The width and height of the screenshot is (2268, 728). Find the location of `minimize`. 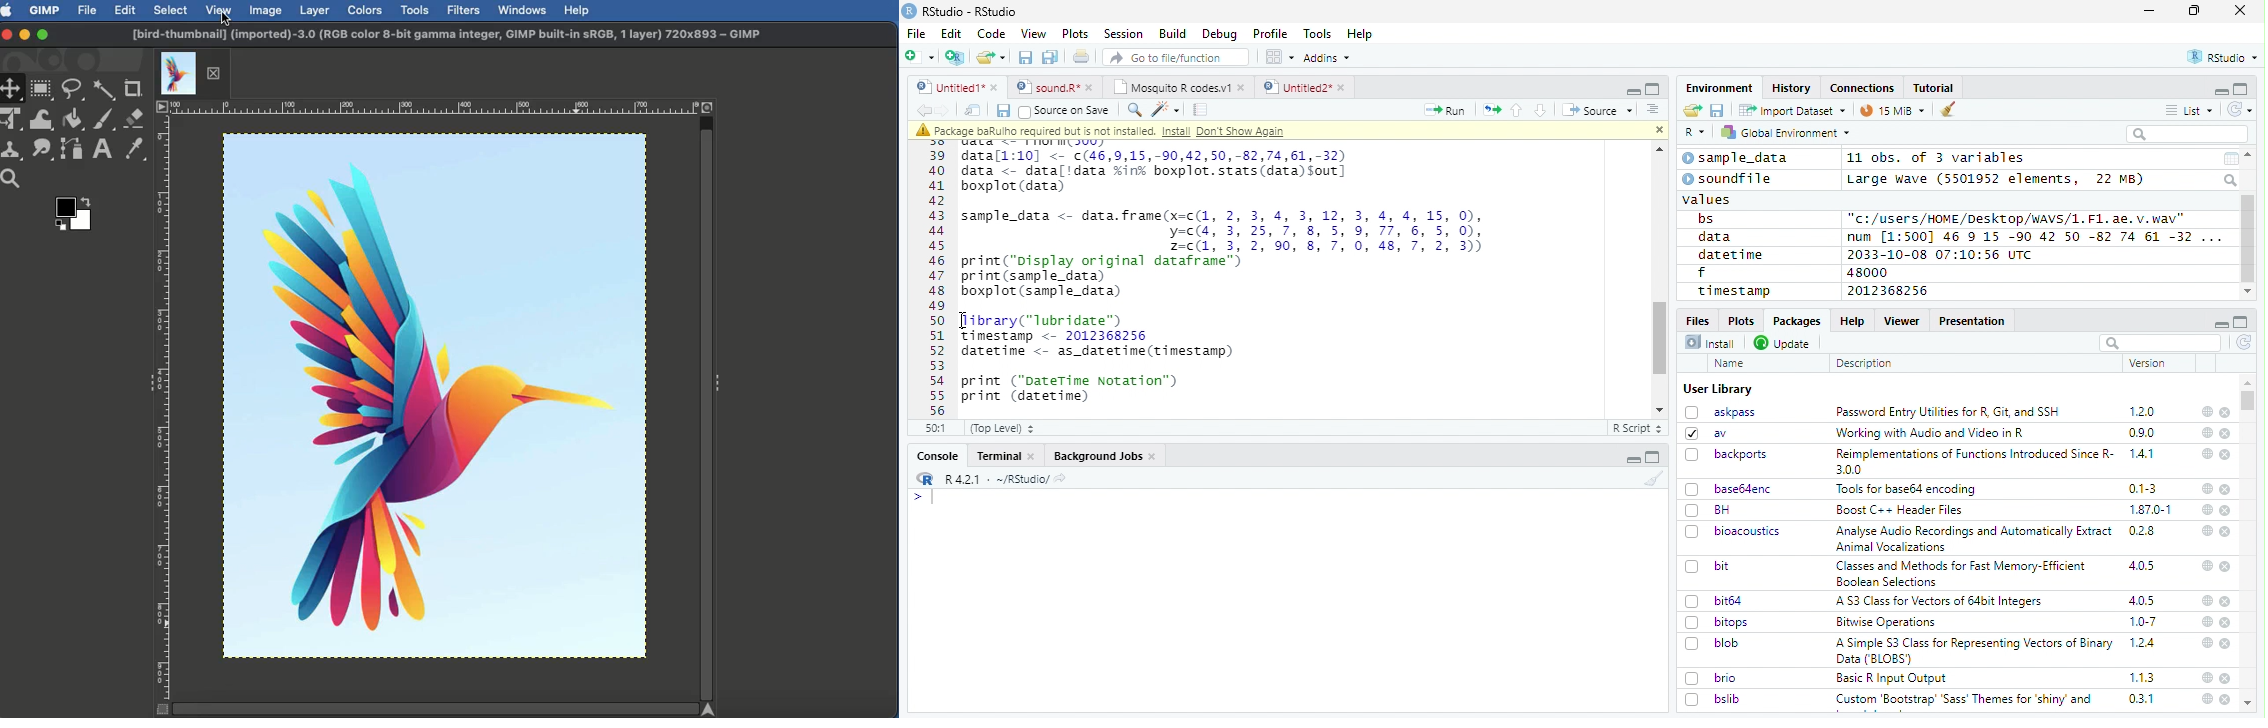

minimize is located at coordinates (2220, 90).